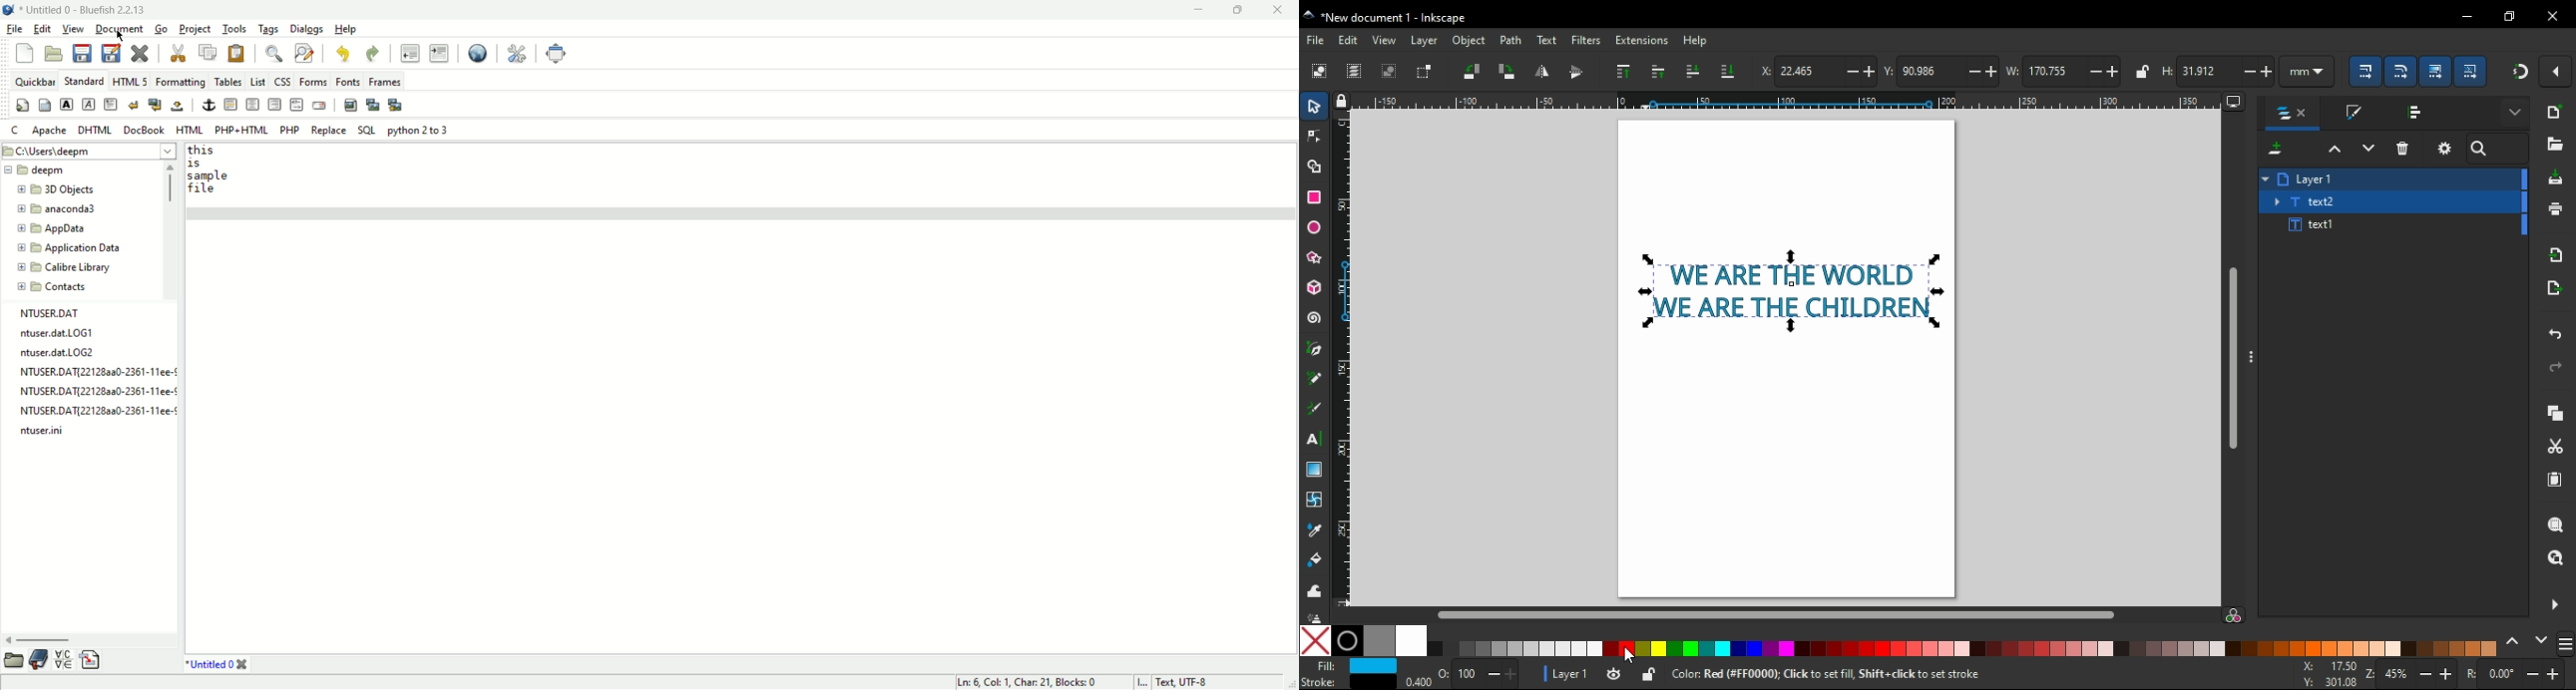  What do you see at coordinates (61, 353) in the screenshot?
I see `ntuser.dat.LOG2` at bounding box center [61, 353].